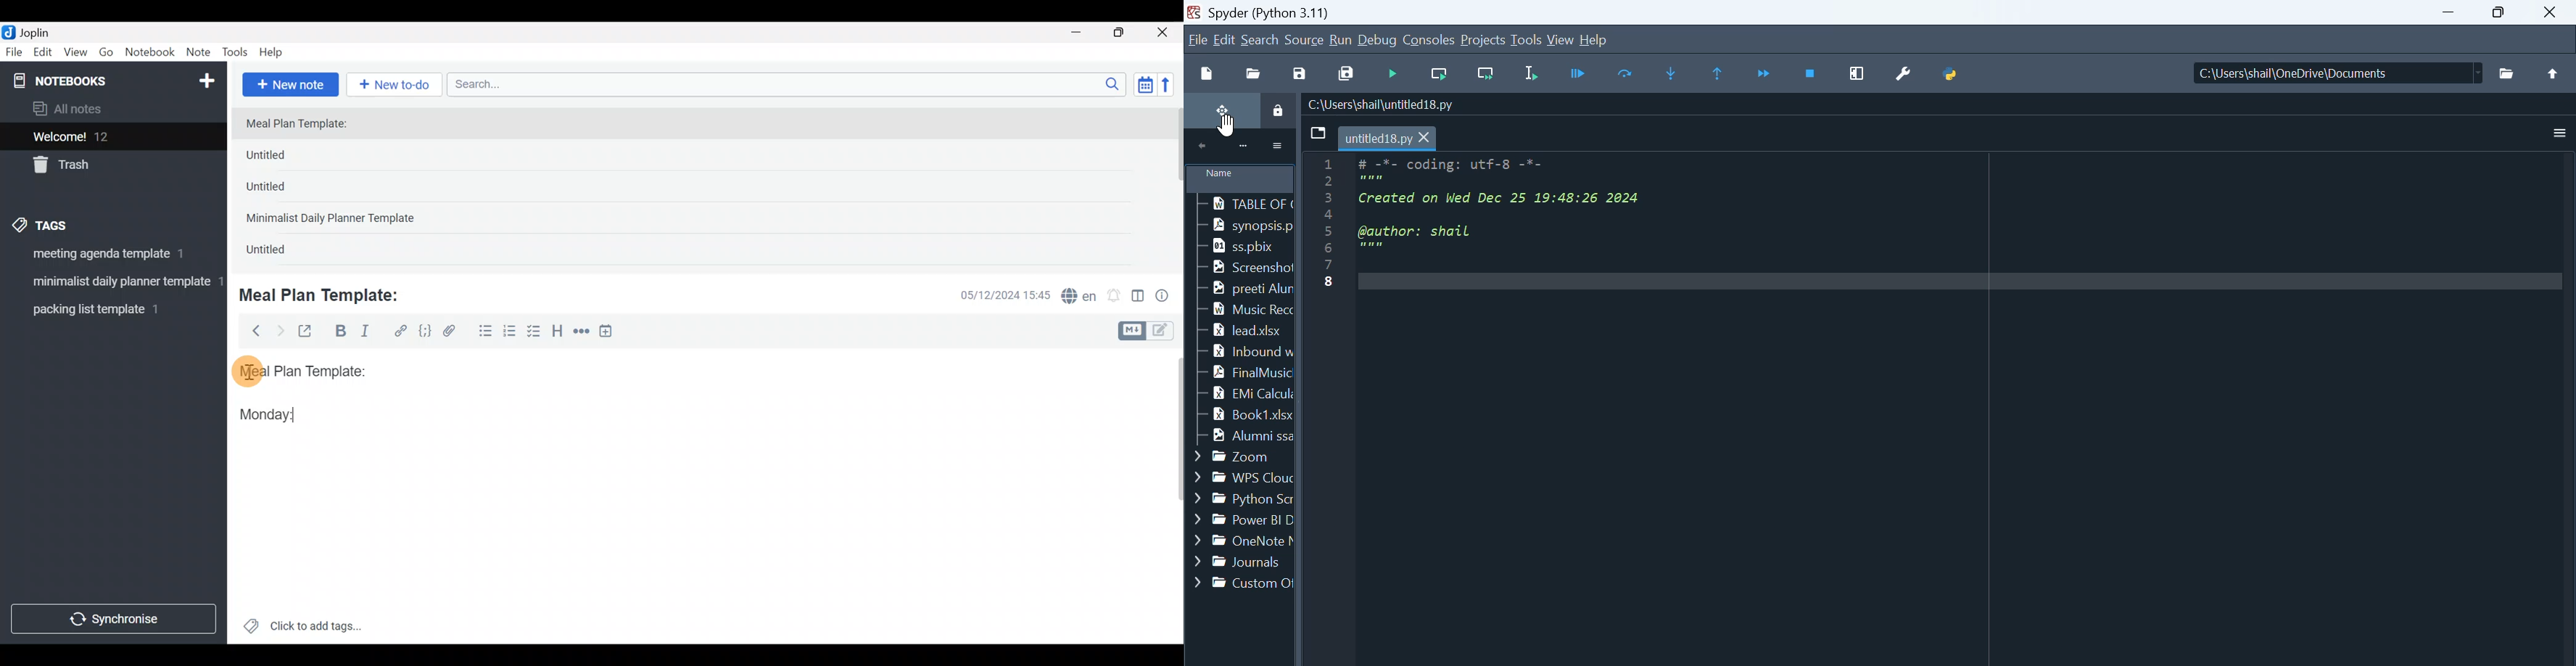  I want to click on open directory, so click(2507, 74).